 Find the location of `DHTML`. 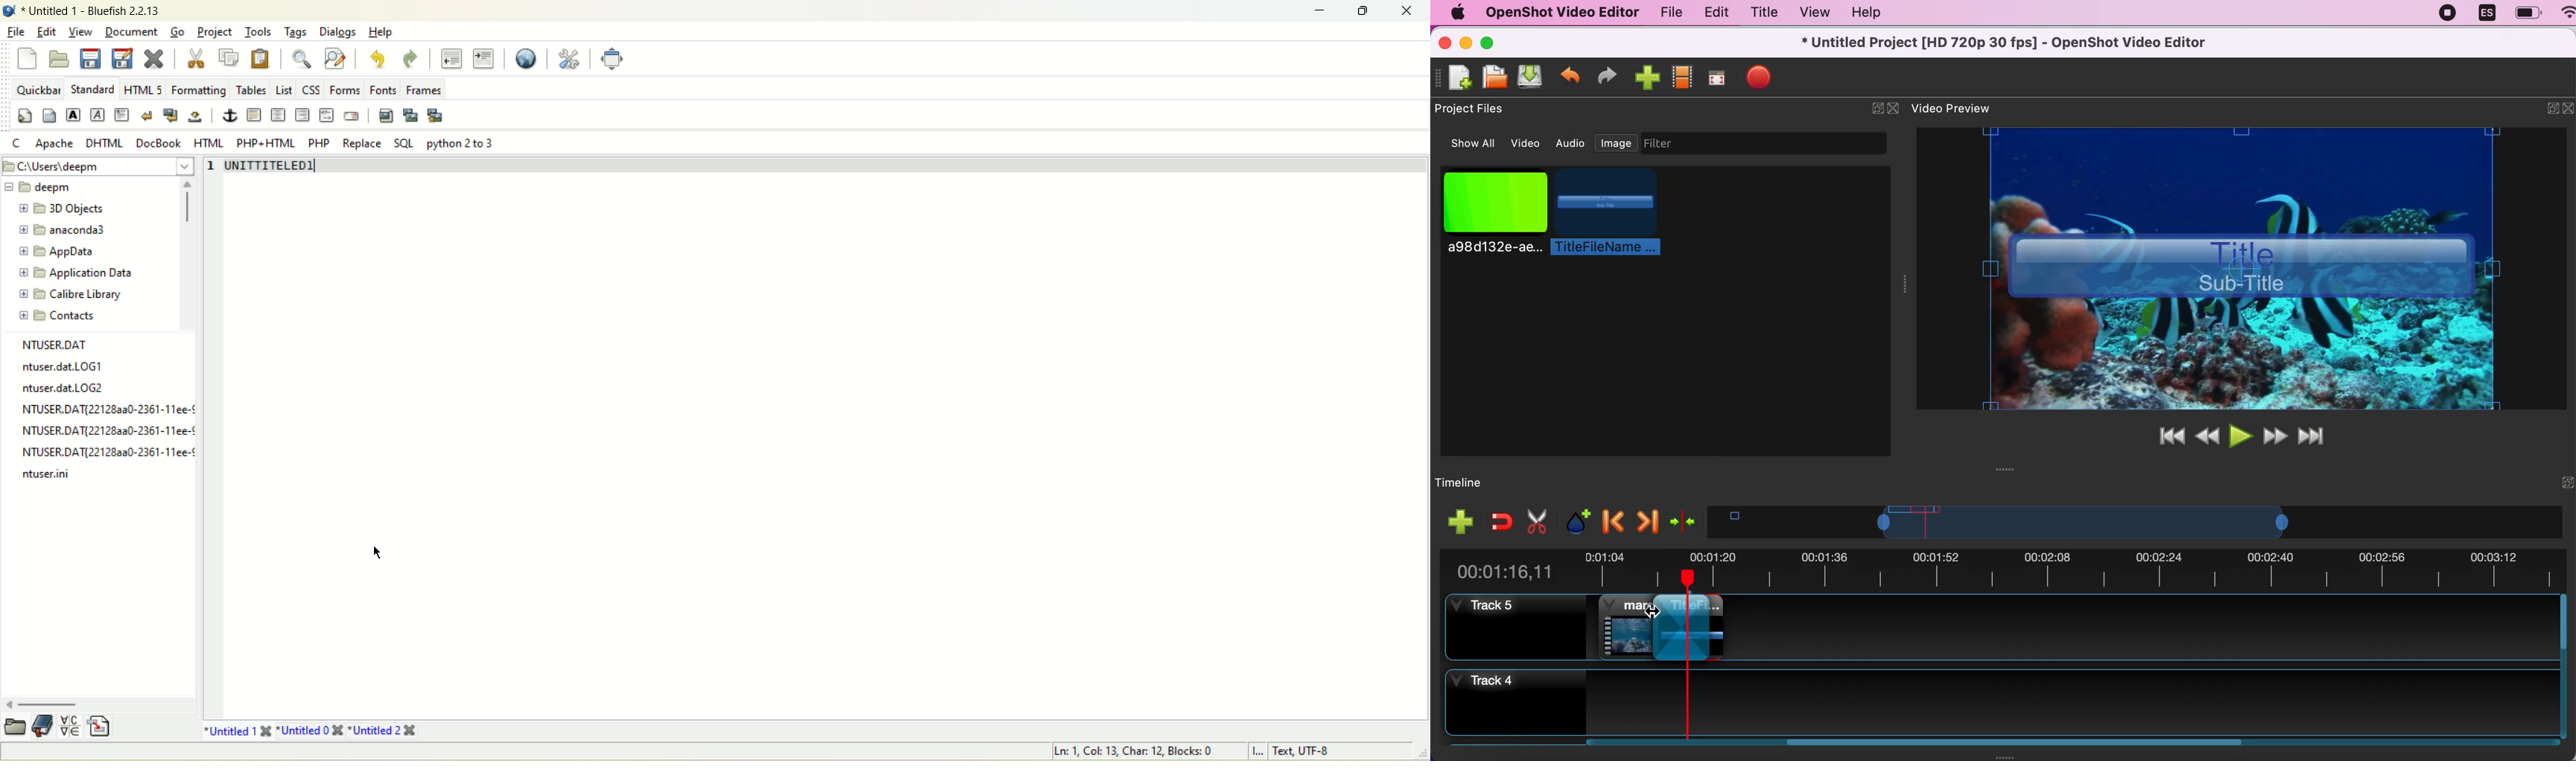

DHTML is located at coordinates (103, 144).